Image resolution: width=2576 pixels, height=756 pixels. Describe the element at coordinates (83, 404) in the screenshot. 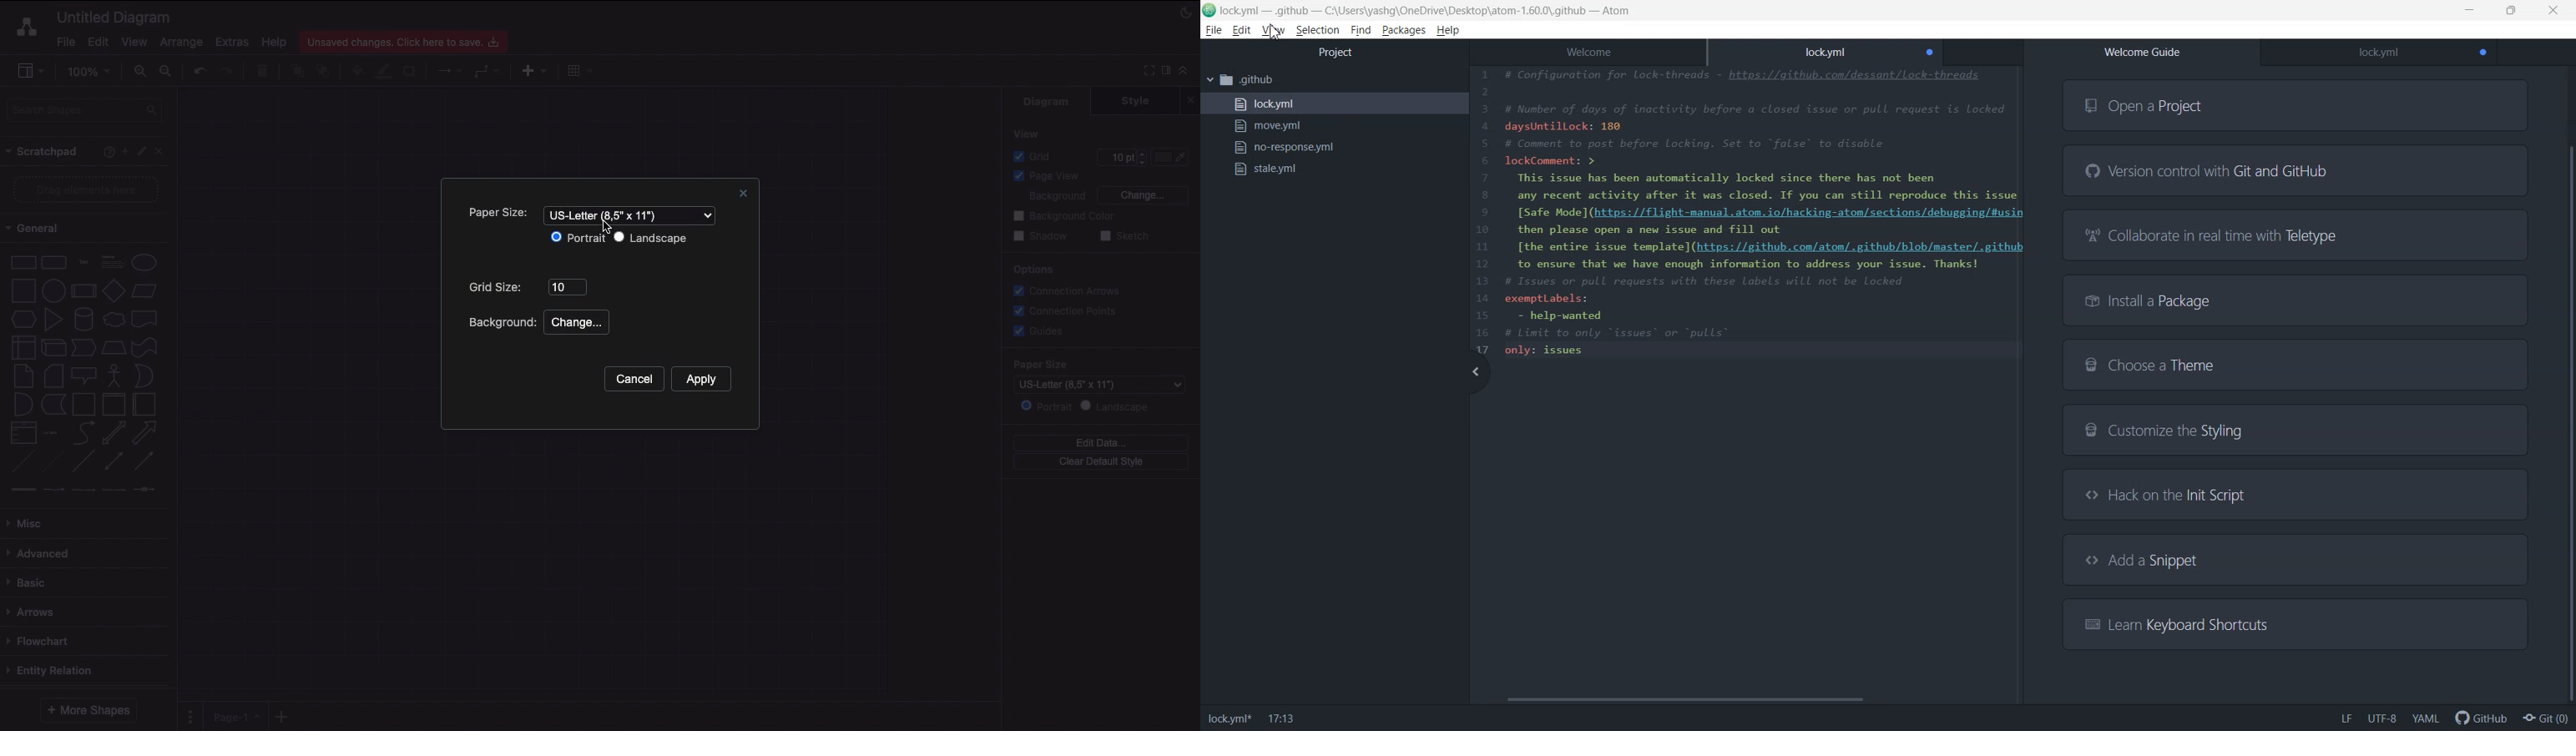

I see `Container` at that location.